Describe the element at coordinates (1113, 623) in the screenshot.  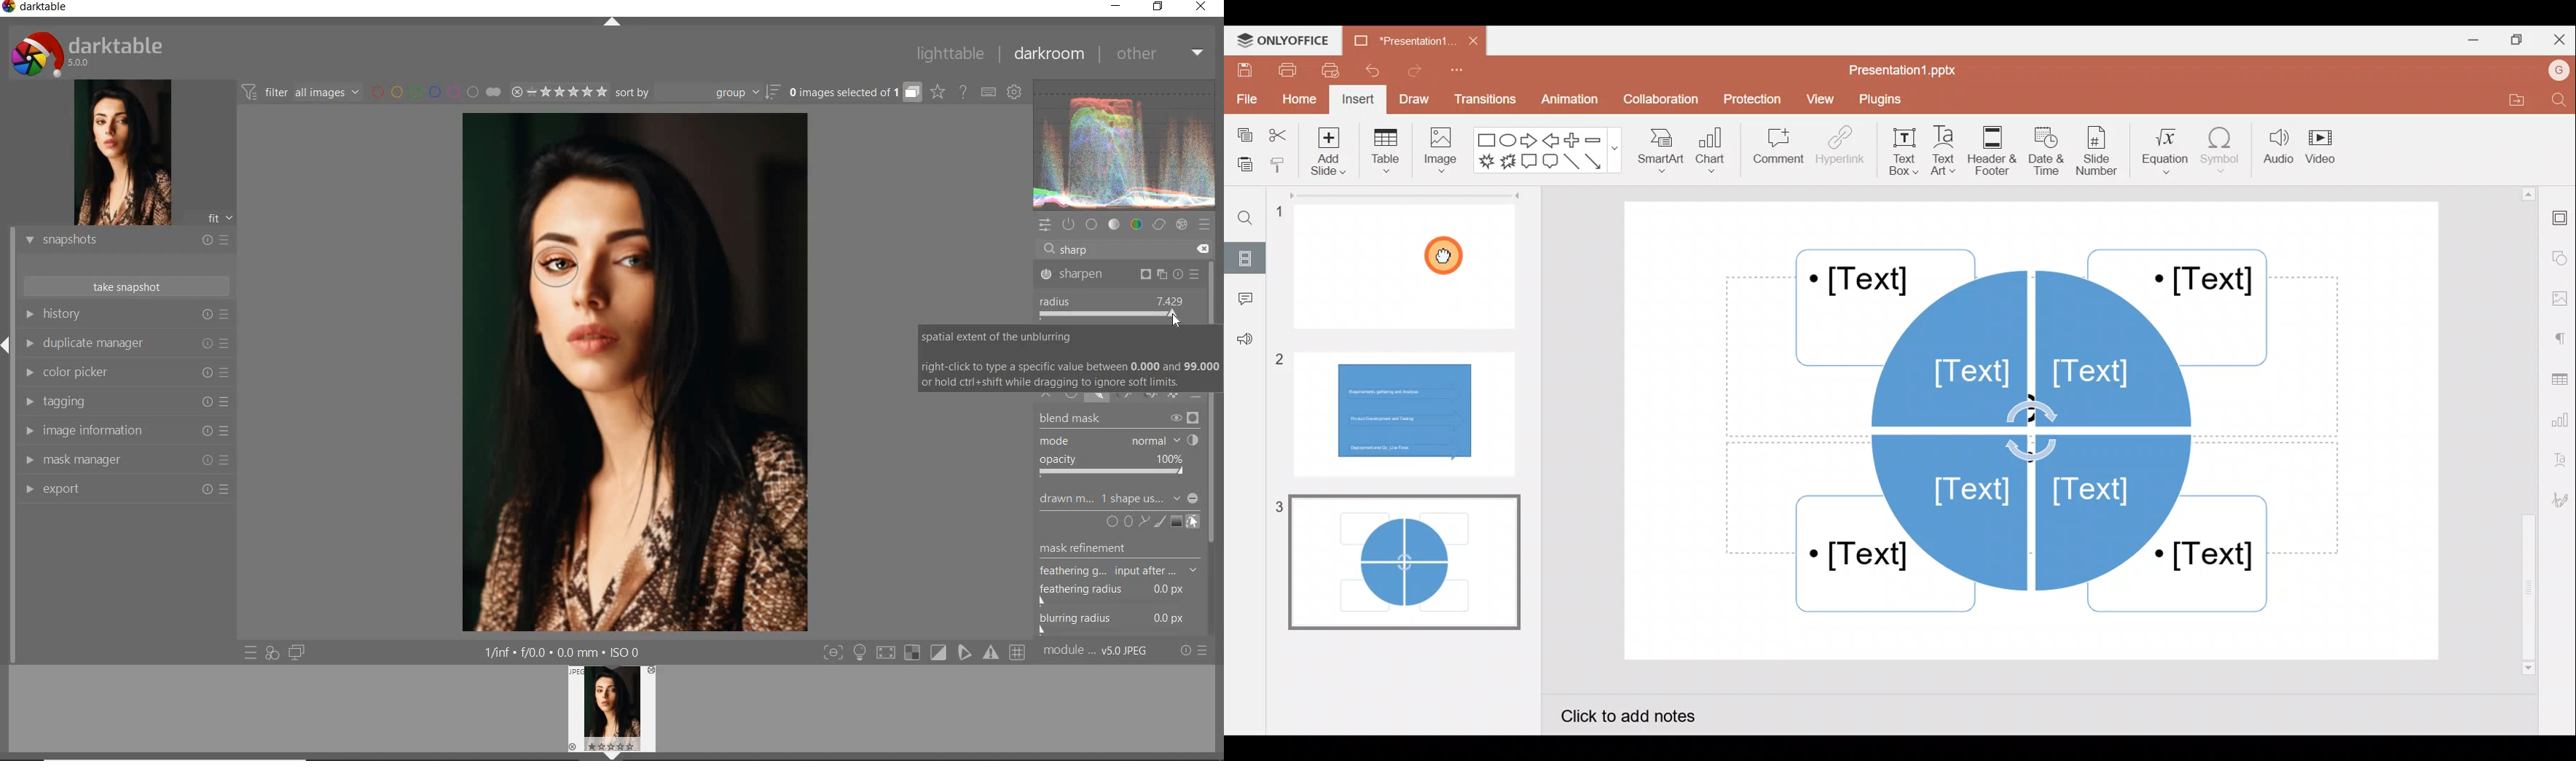
I see `blurring radius` at that location.